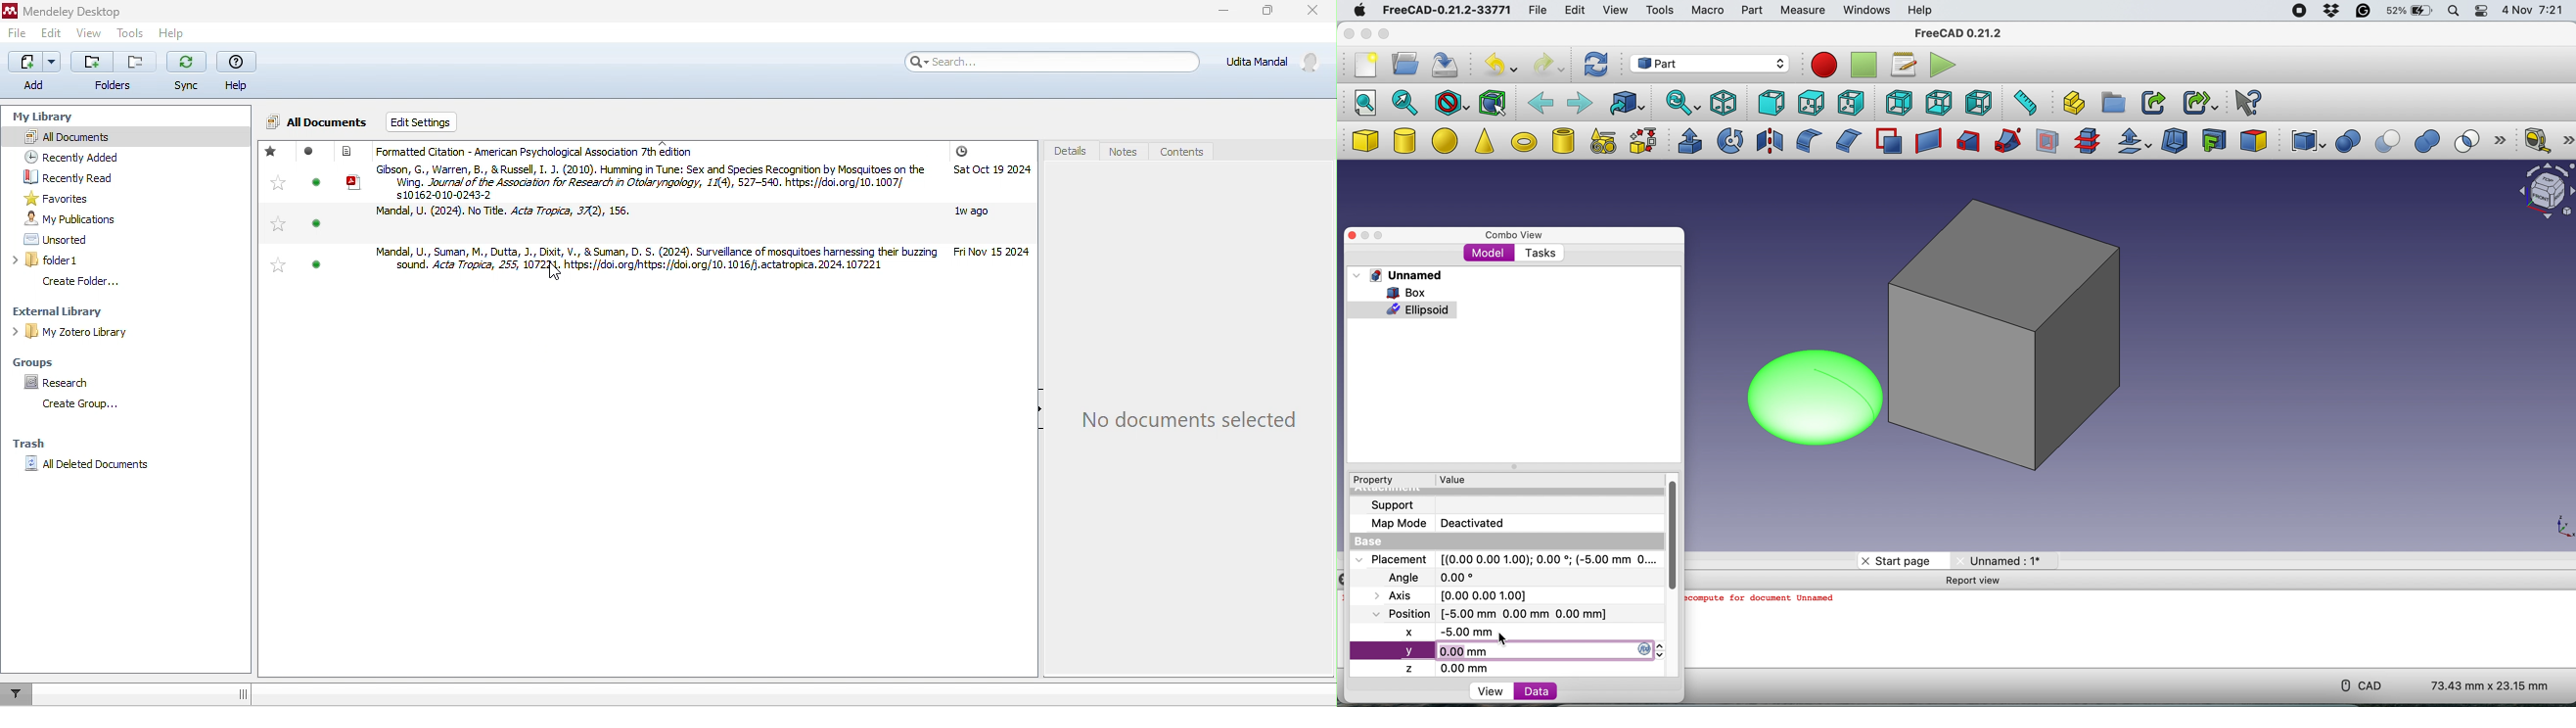  What do you see at coordinates (1388, 234) in the screenshot?
I see `maximise` at bounding box center [1388, 234].